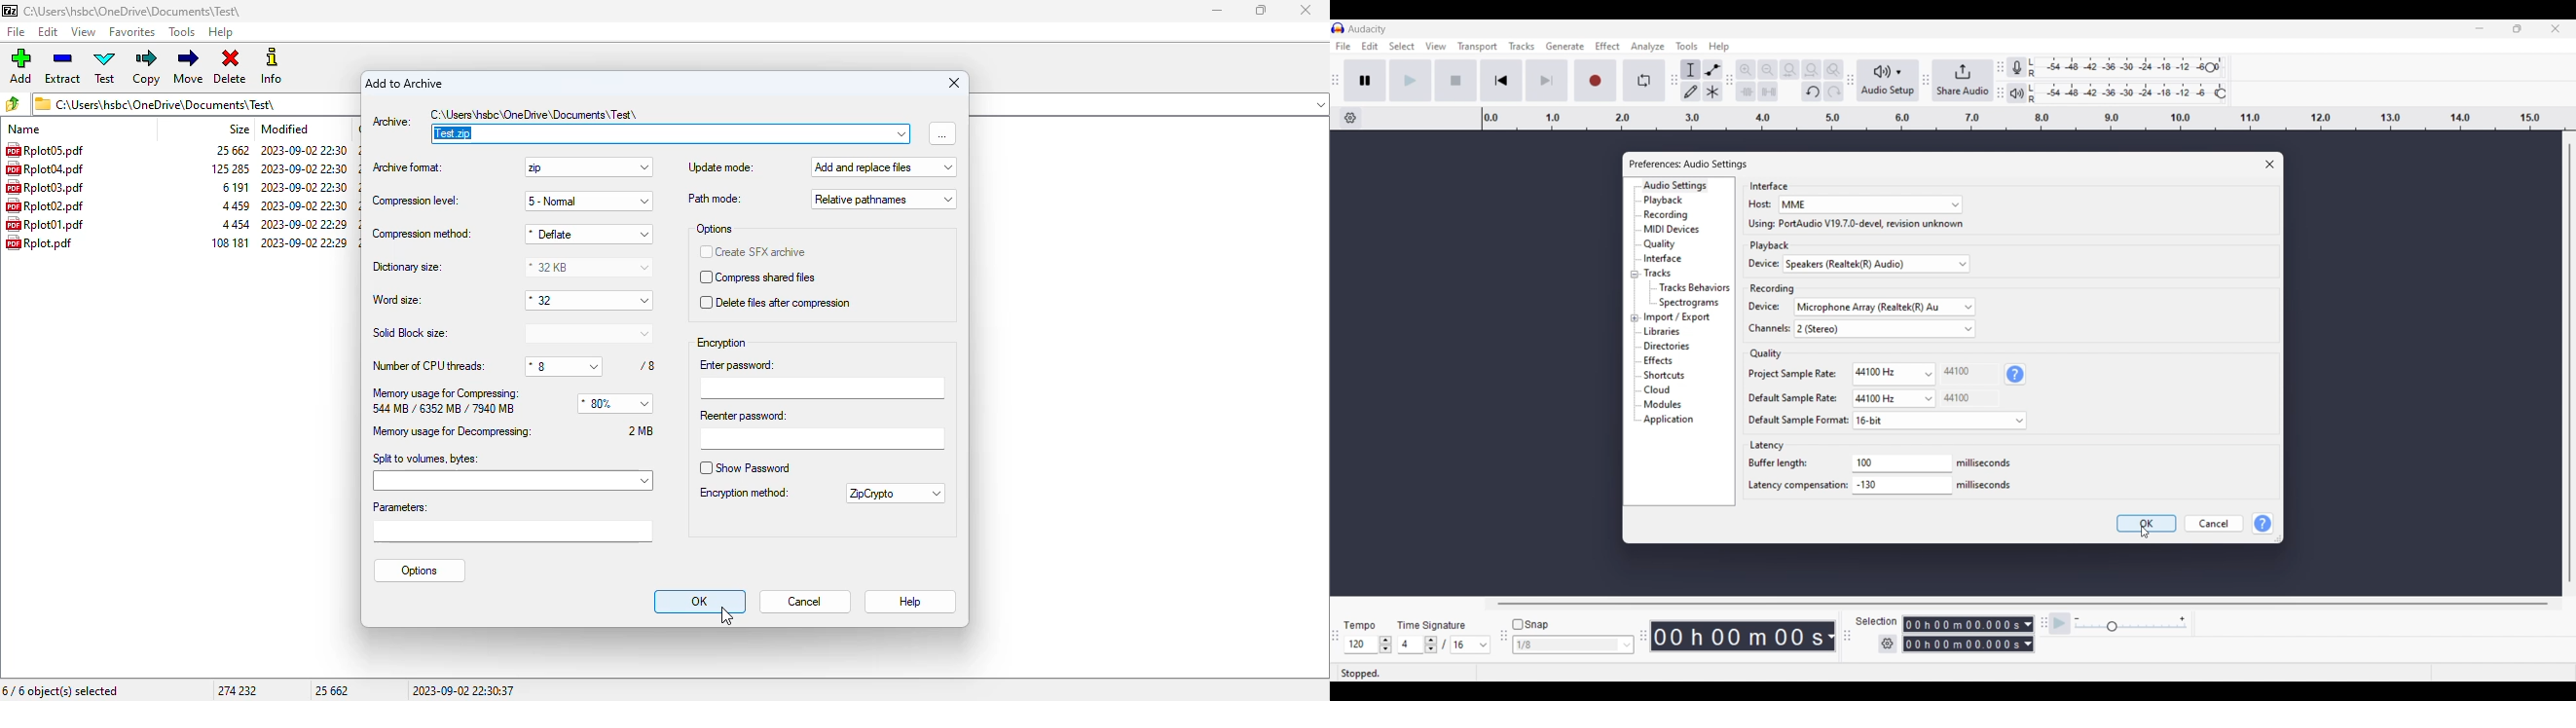  I want to click on Audio setup, so click(1888, 80).